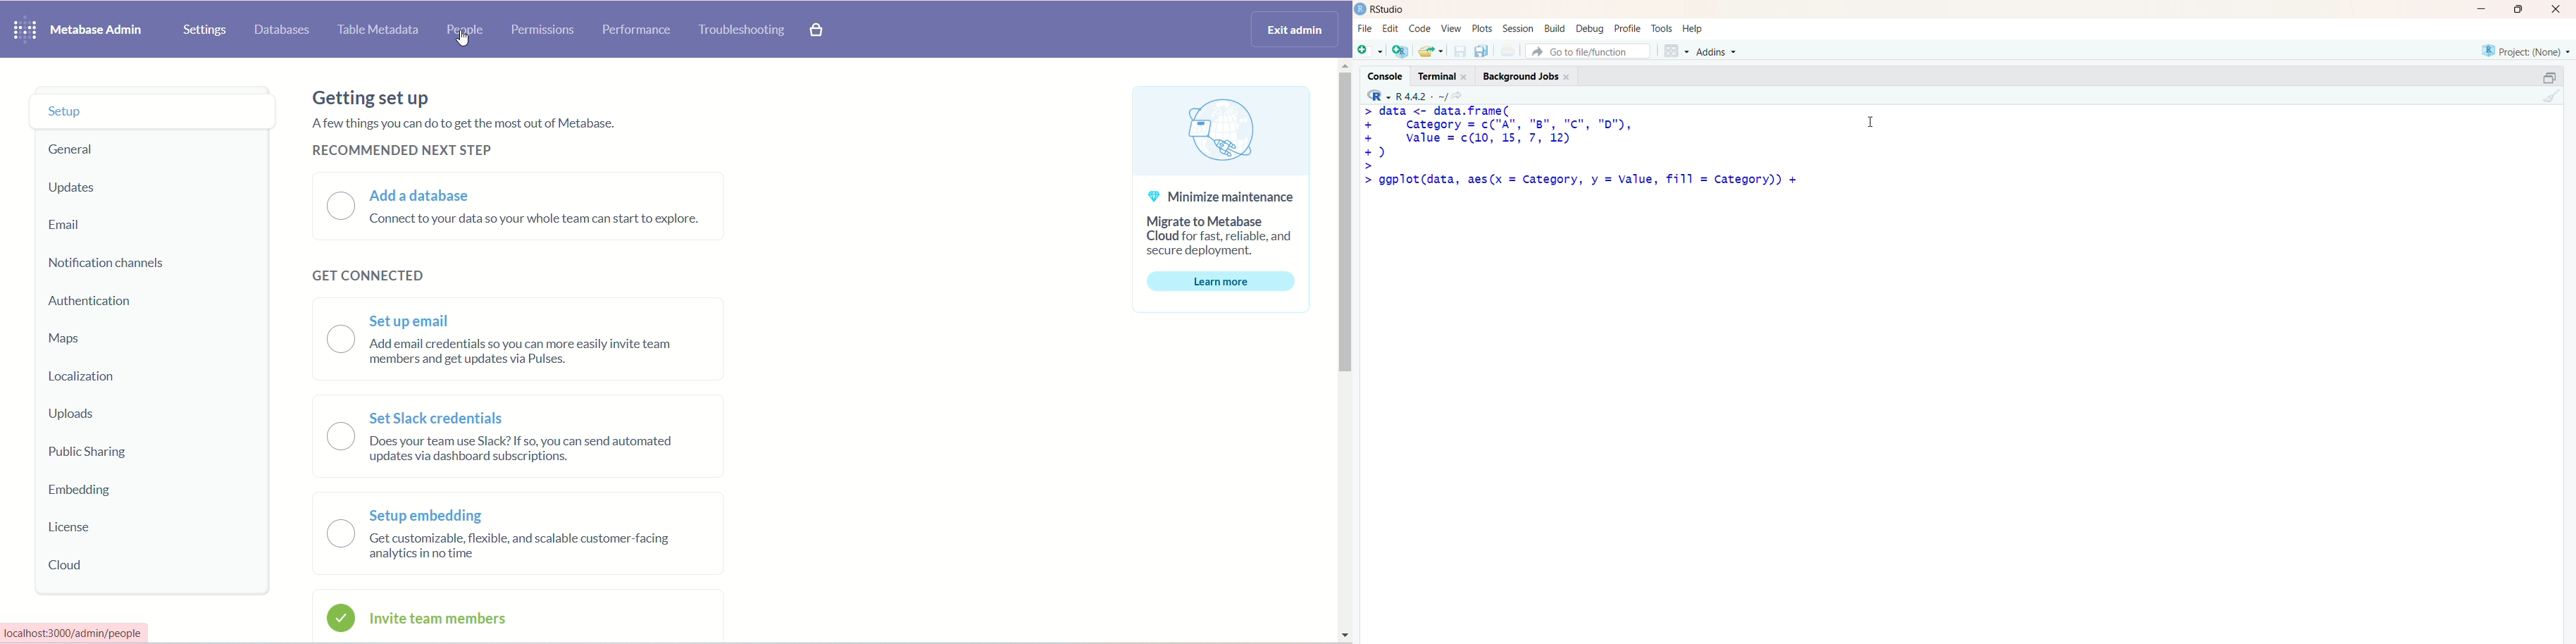 This screenshot has width=2576, height=644. I want to click on new file, so click(1370, 49).